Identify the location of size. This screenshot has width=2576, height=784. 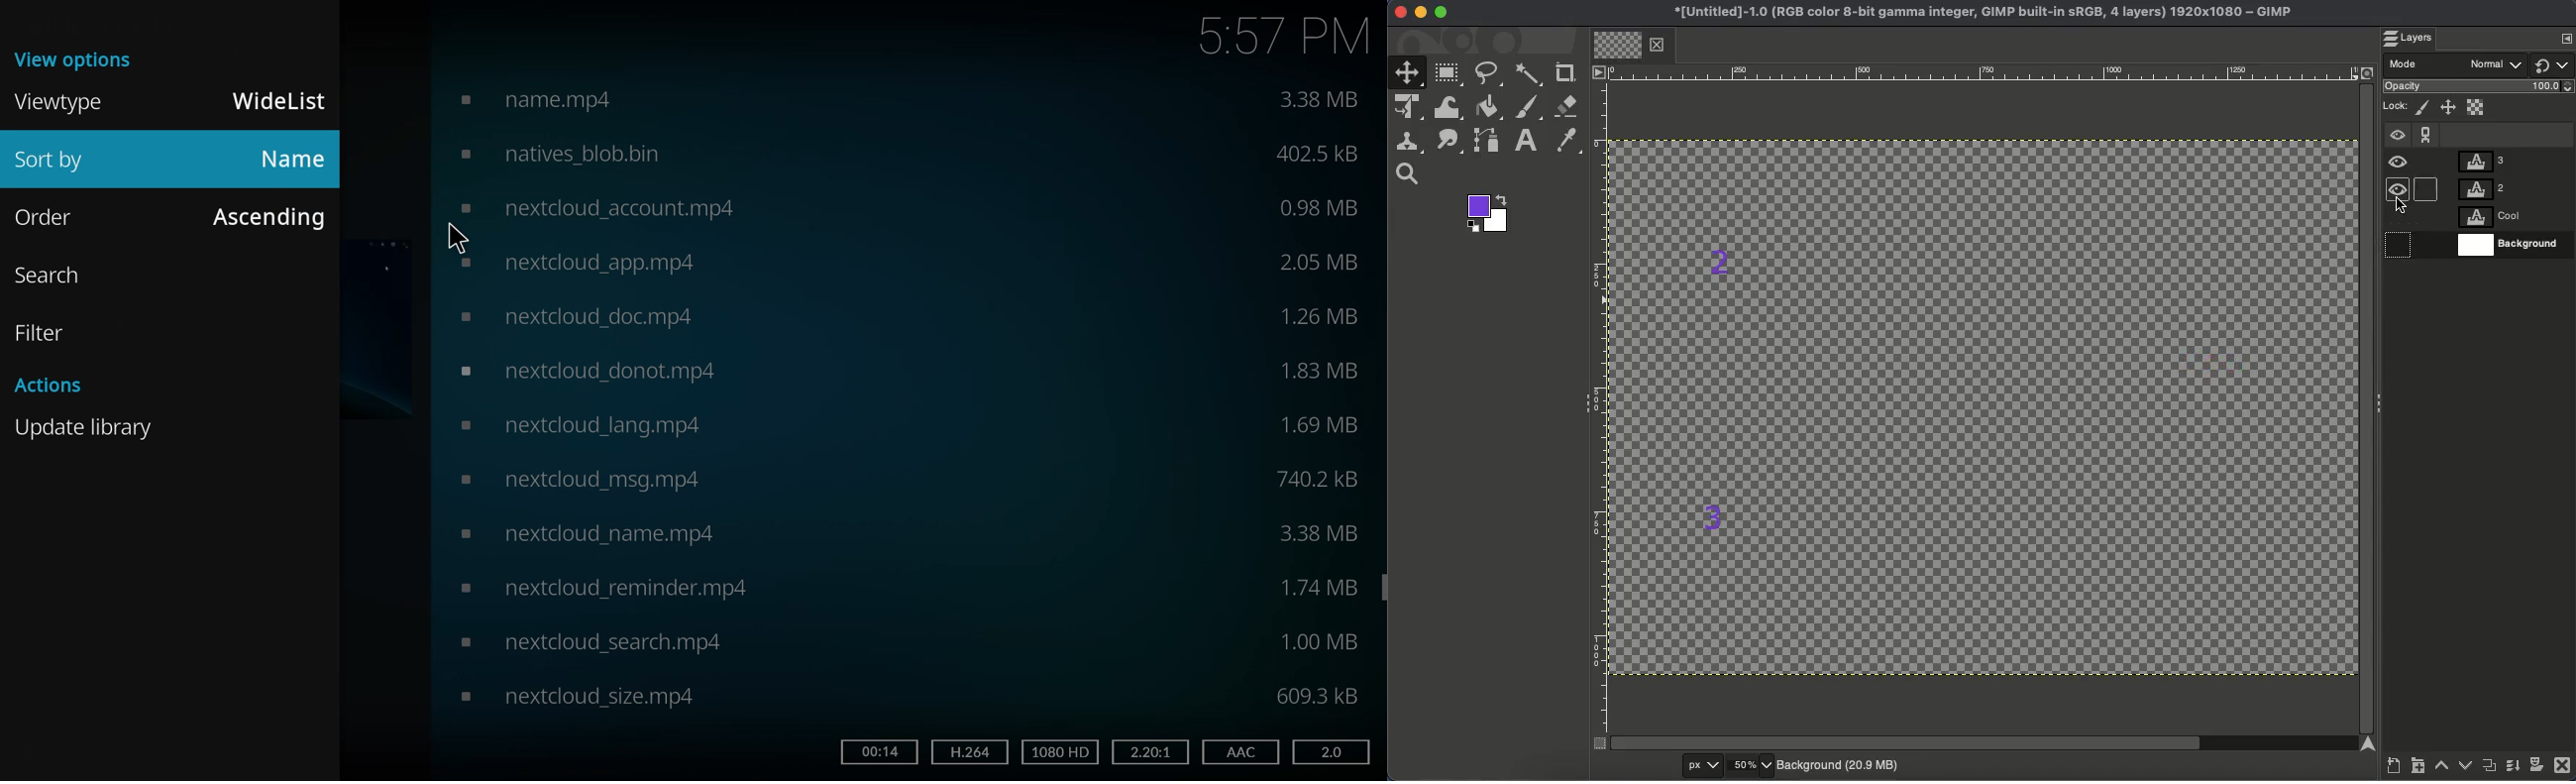
(1324, 478).